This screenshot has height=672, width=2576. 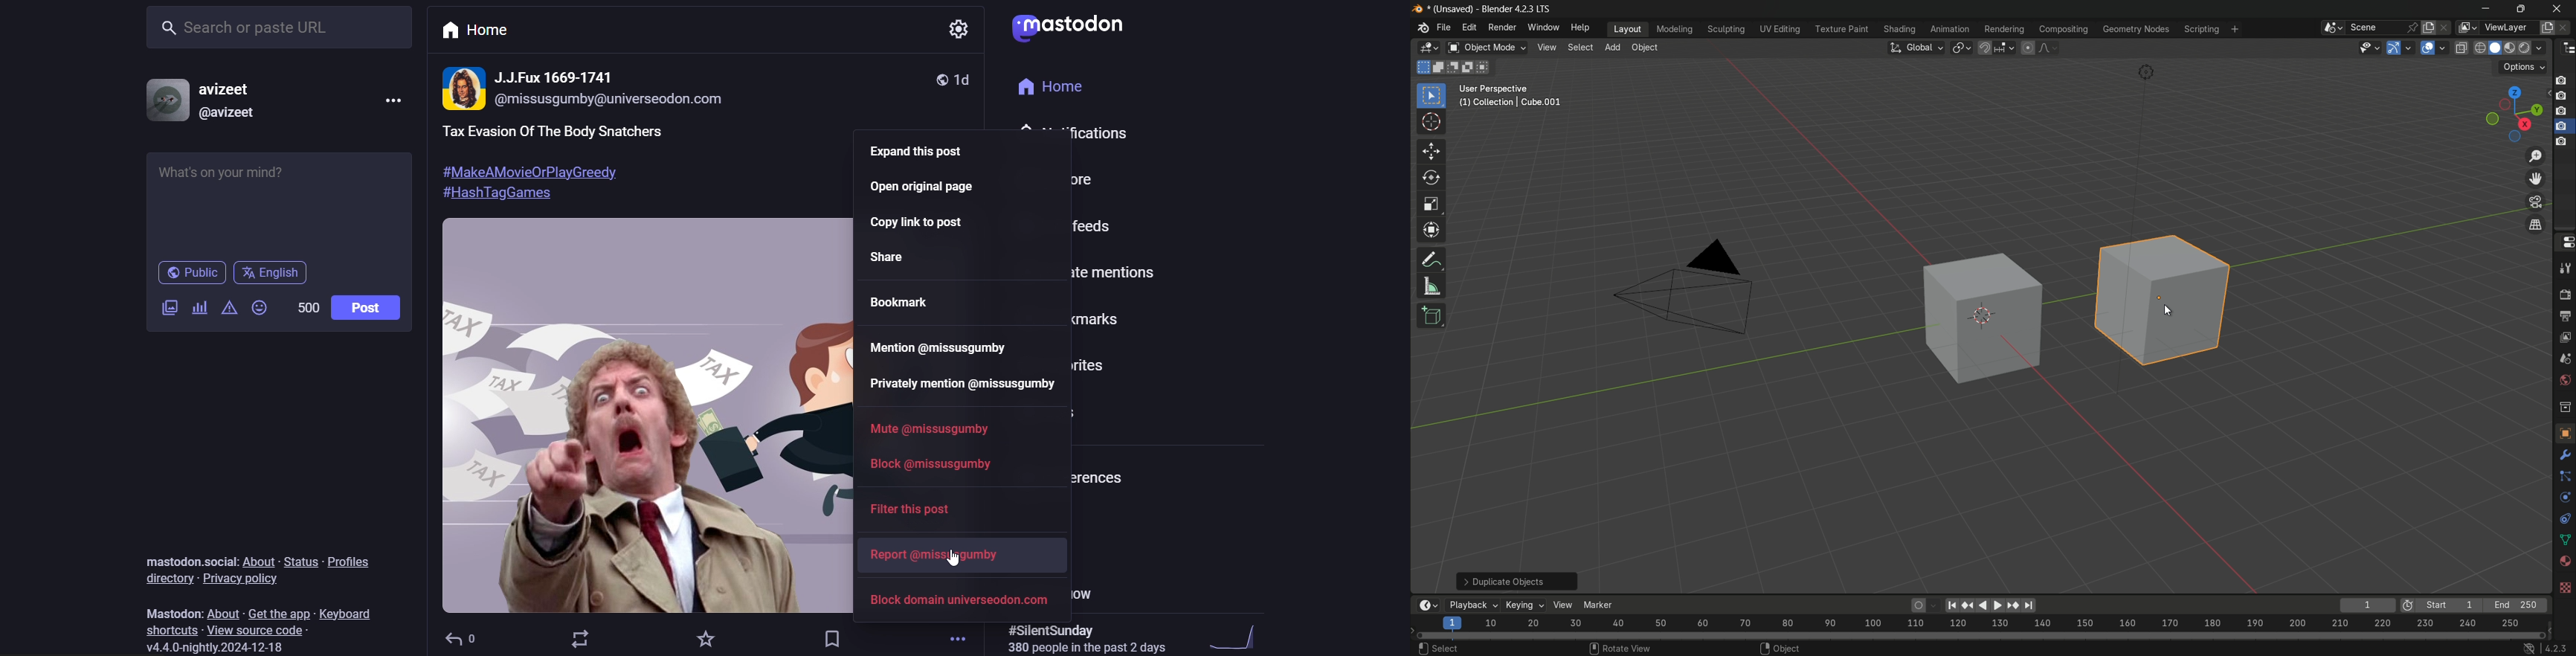 What do you see at coordinates (2565, 589) in the screenshot?
I see `texture` at bounding box center [2565, 589].